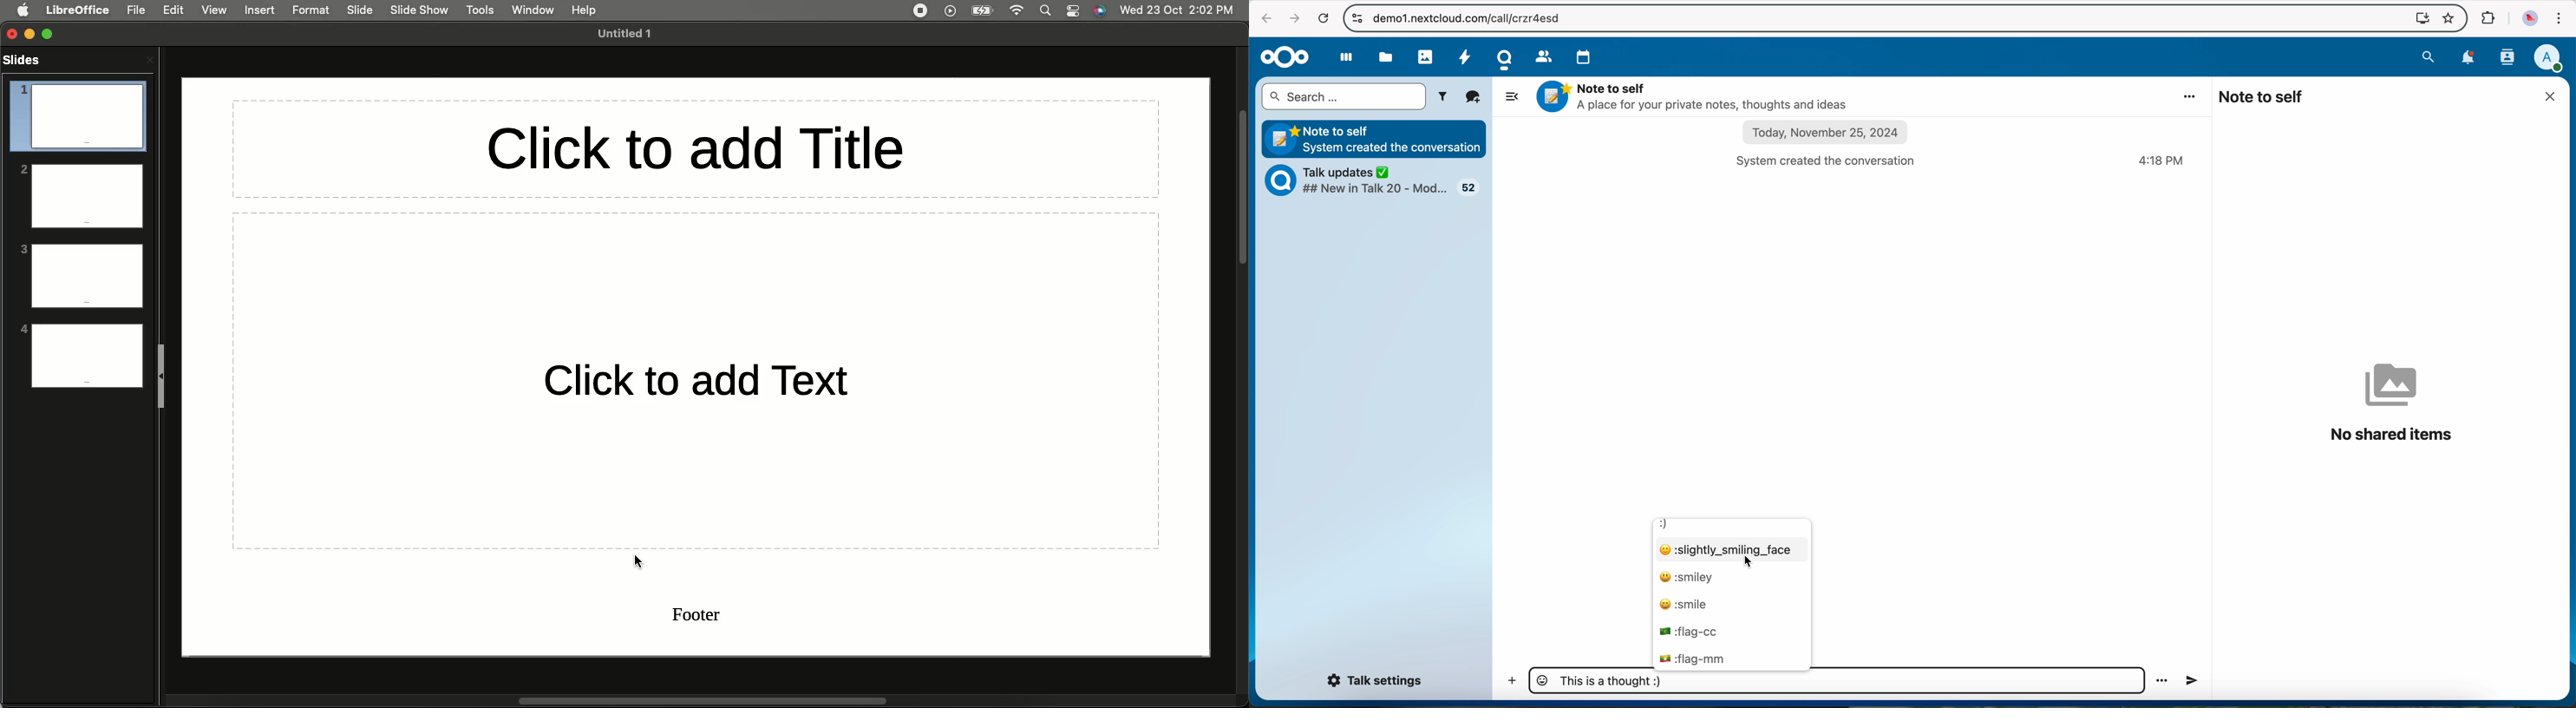  What do you see at coordinates (1827, 134) in the screenshot?
I see `date` at bounding box center [1827, 134].